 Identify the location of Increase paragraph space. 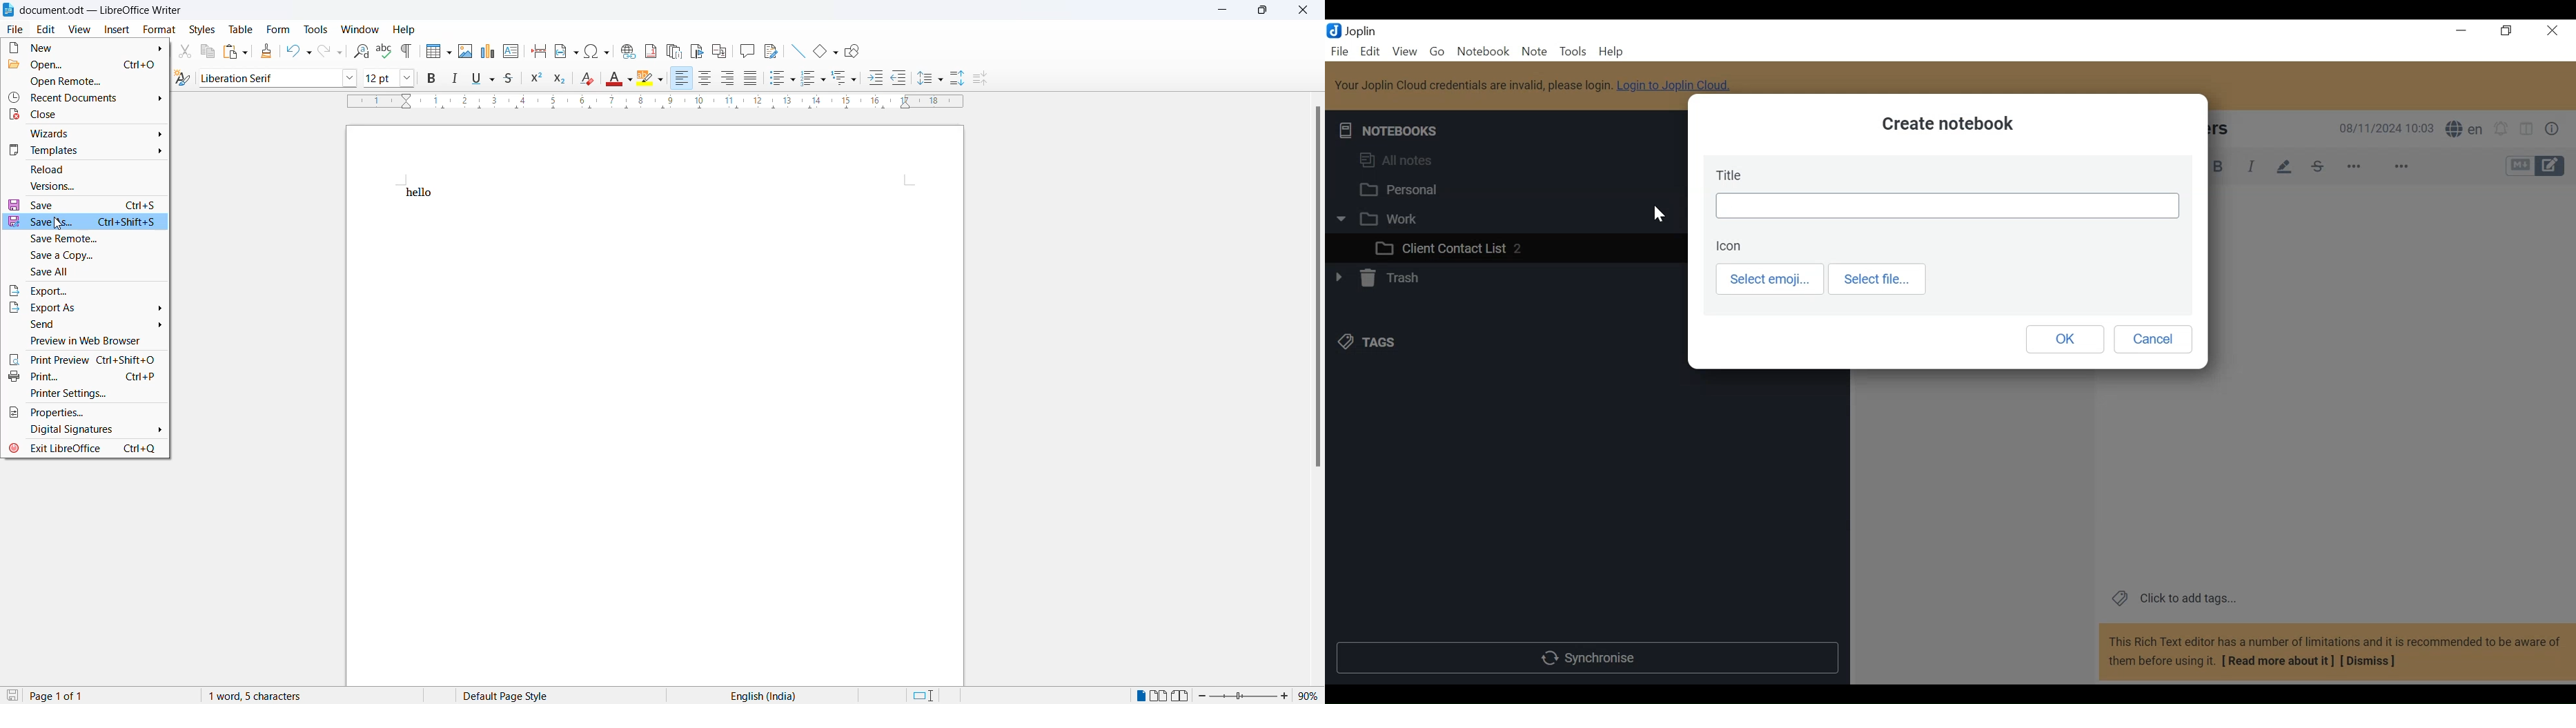
(958, 77).